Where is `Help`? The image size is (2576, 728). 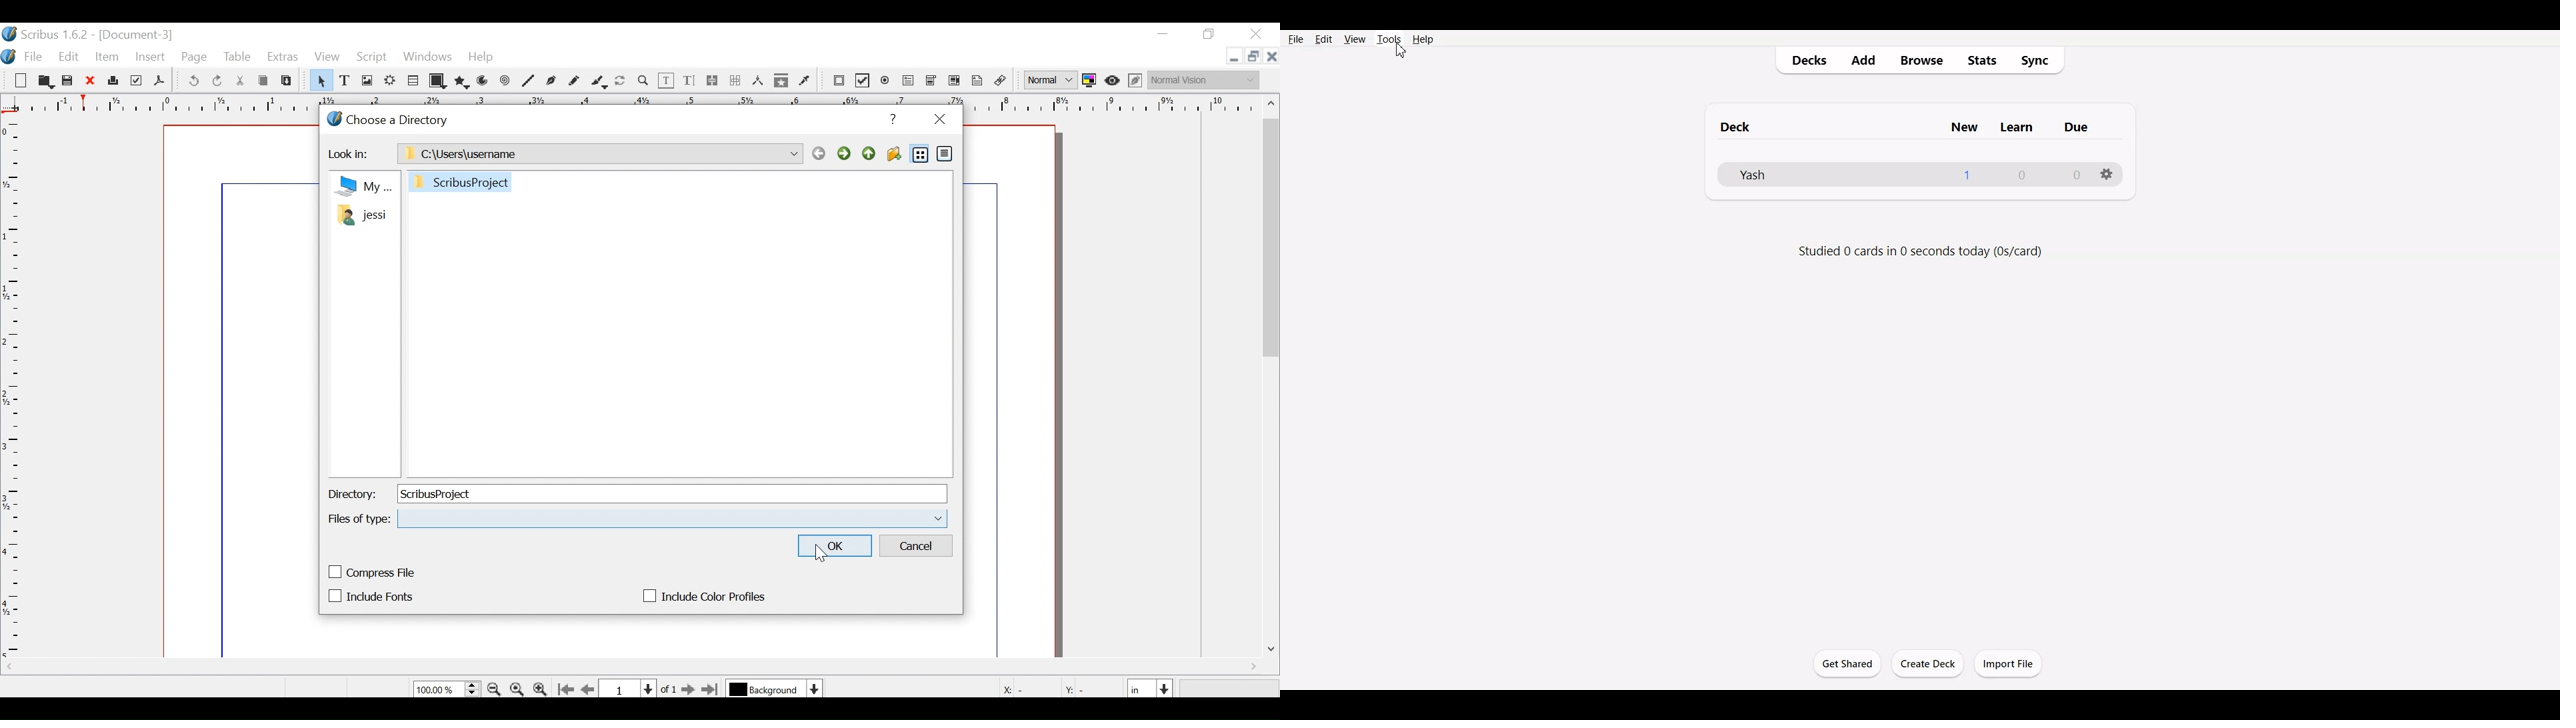 Help is located at coordinates (891, 119).